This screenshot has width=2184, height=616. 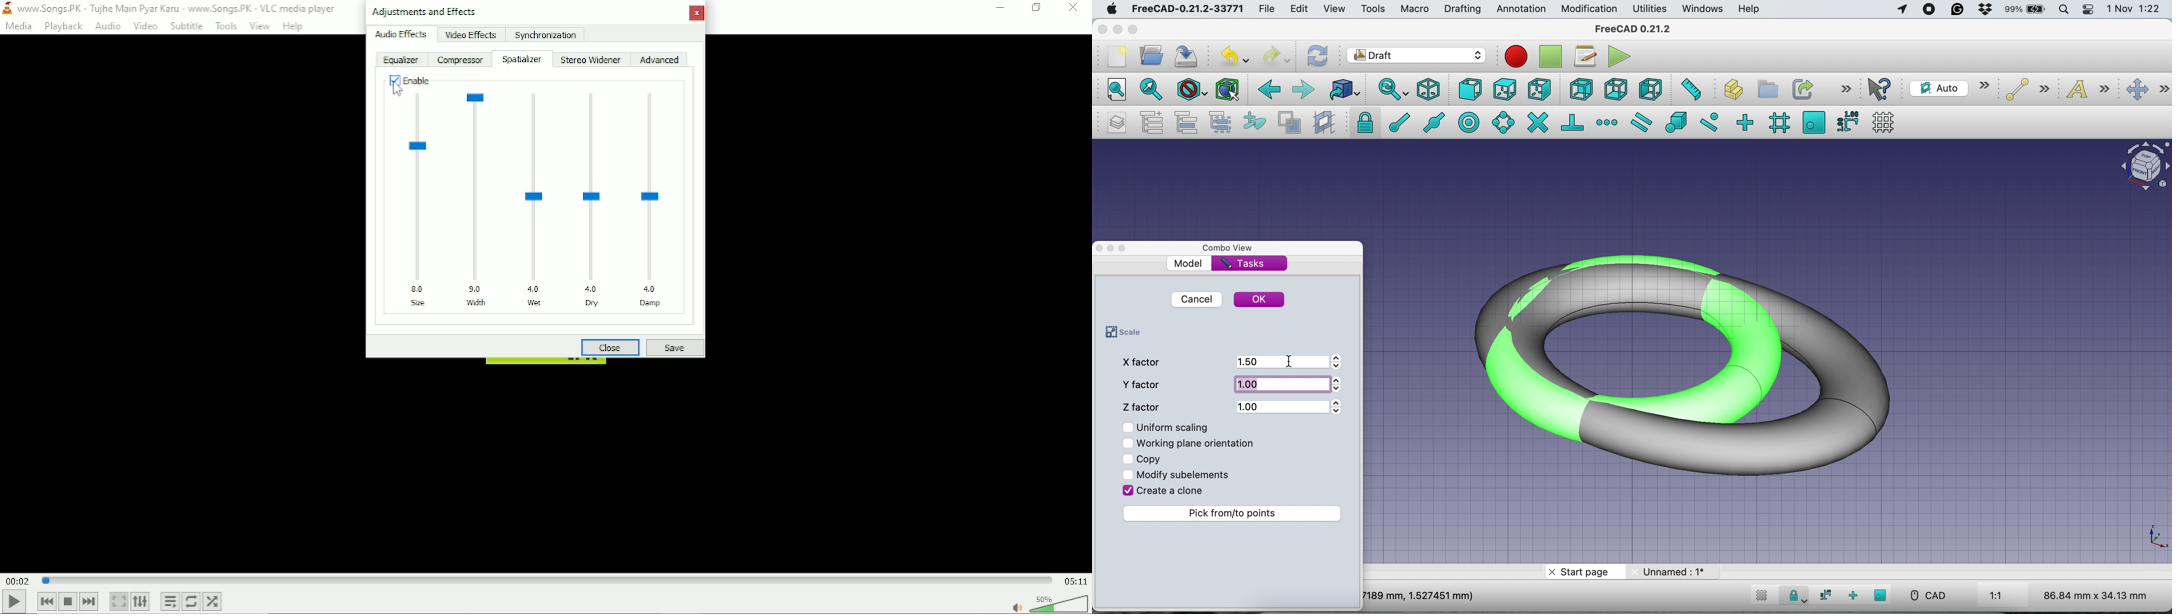 What do you see at coordinates (1252, 122) in the screenshot?
I see `add to construction group` at bounding box center [1252, 122].